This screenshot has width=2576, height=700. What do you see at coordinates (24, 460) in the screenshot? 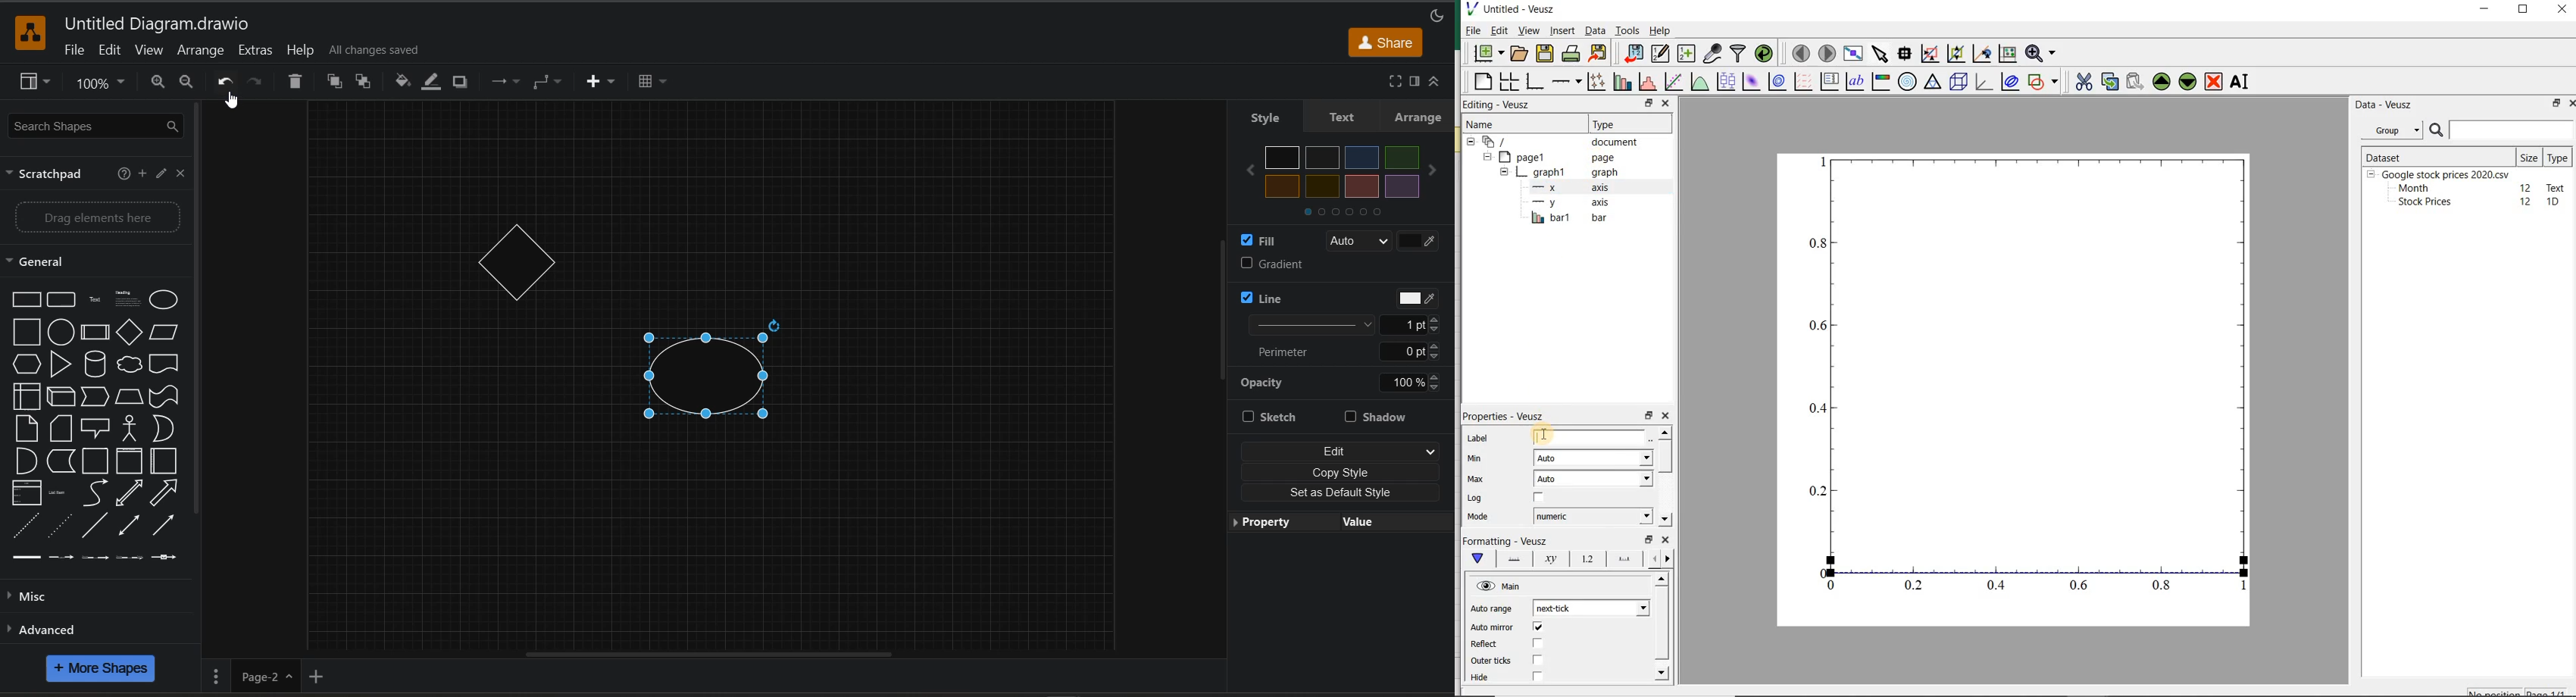
I see `And` at bounding box center [24, 460].